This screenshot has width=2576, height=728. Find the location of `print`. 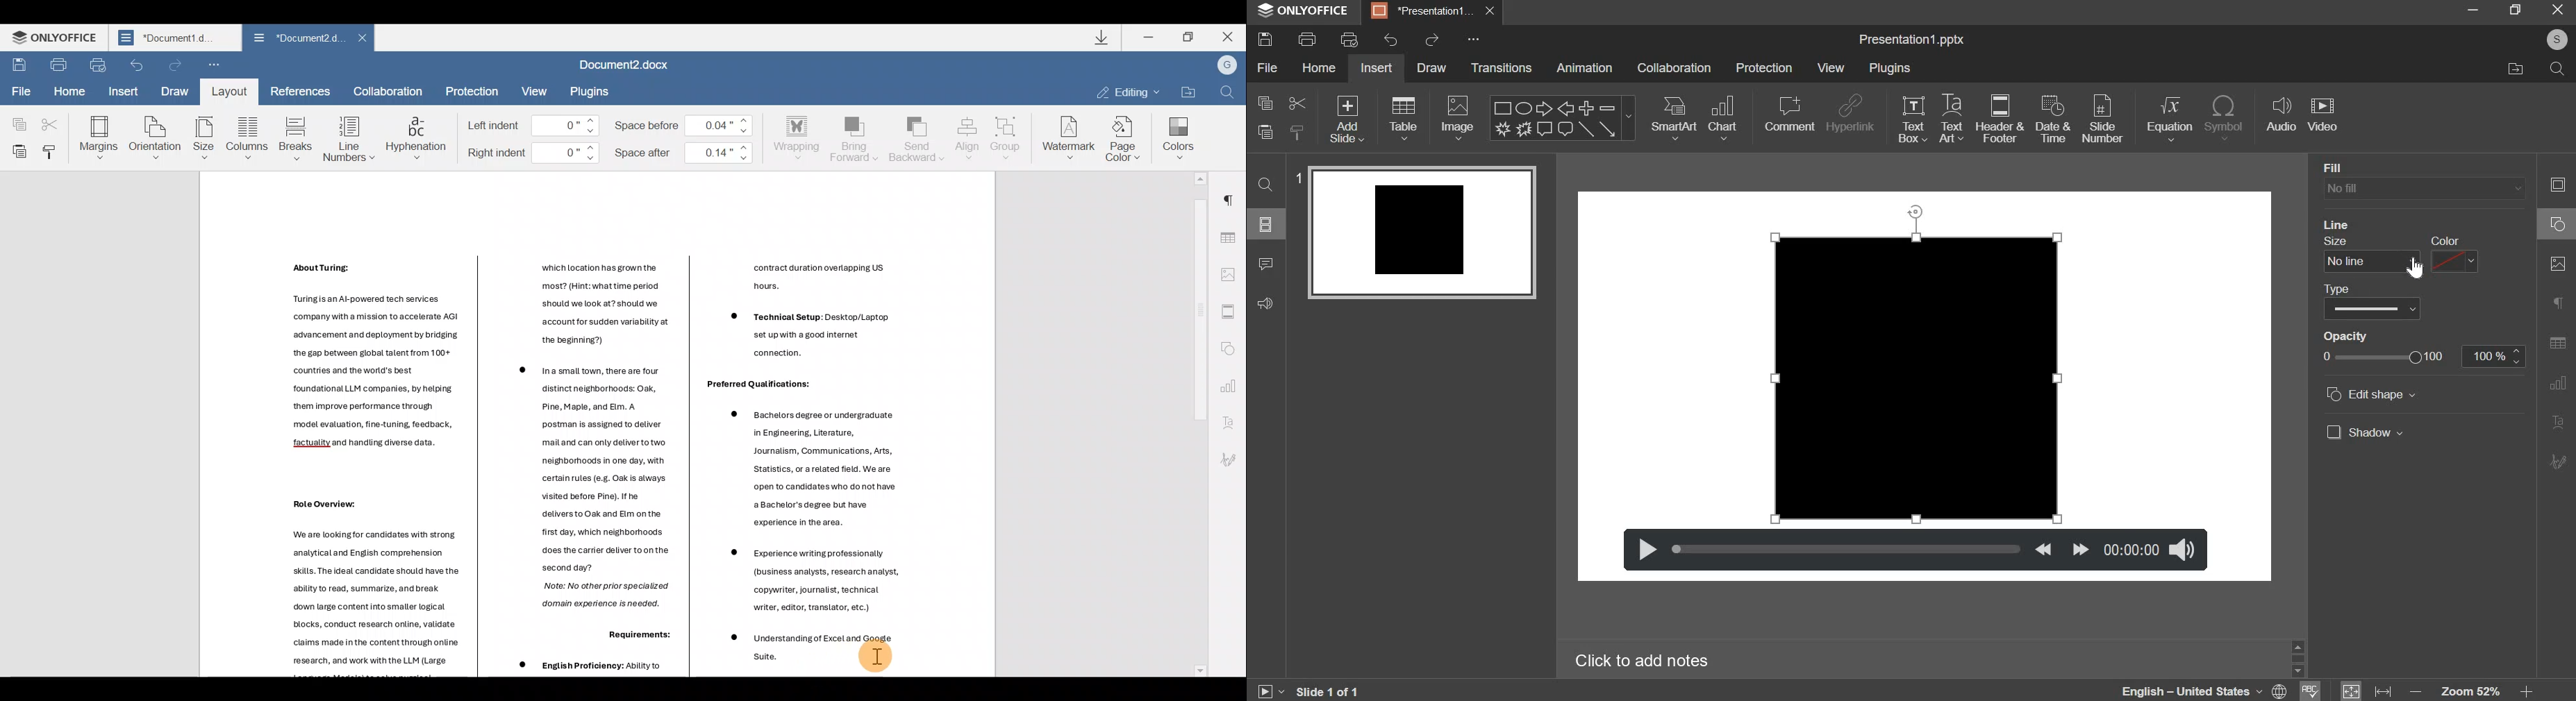

print is located at coordinates (1305, 39).